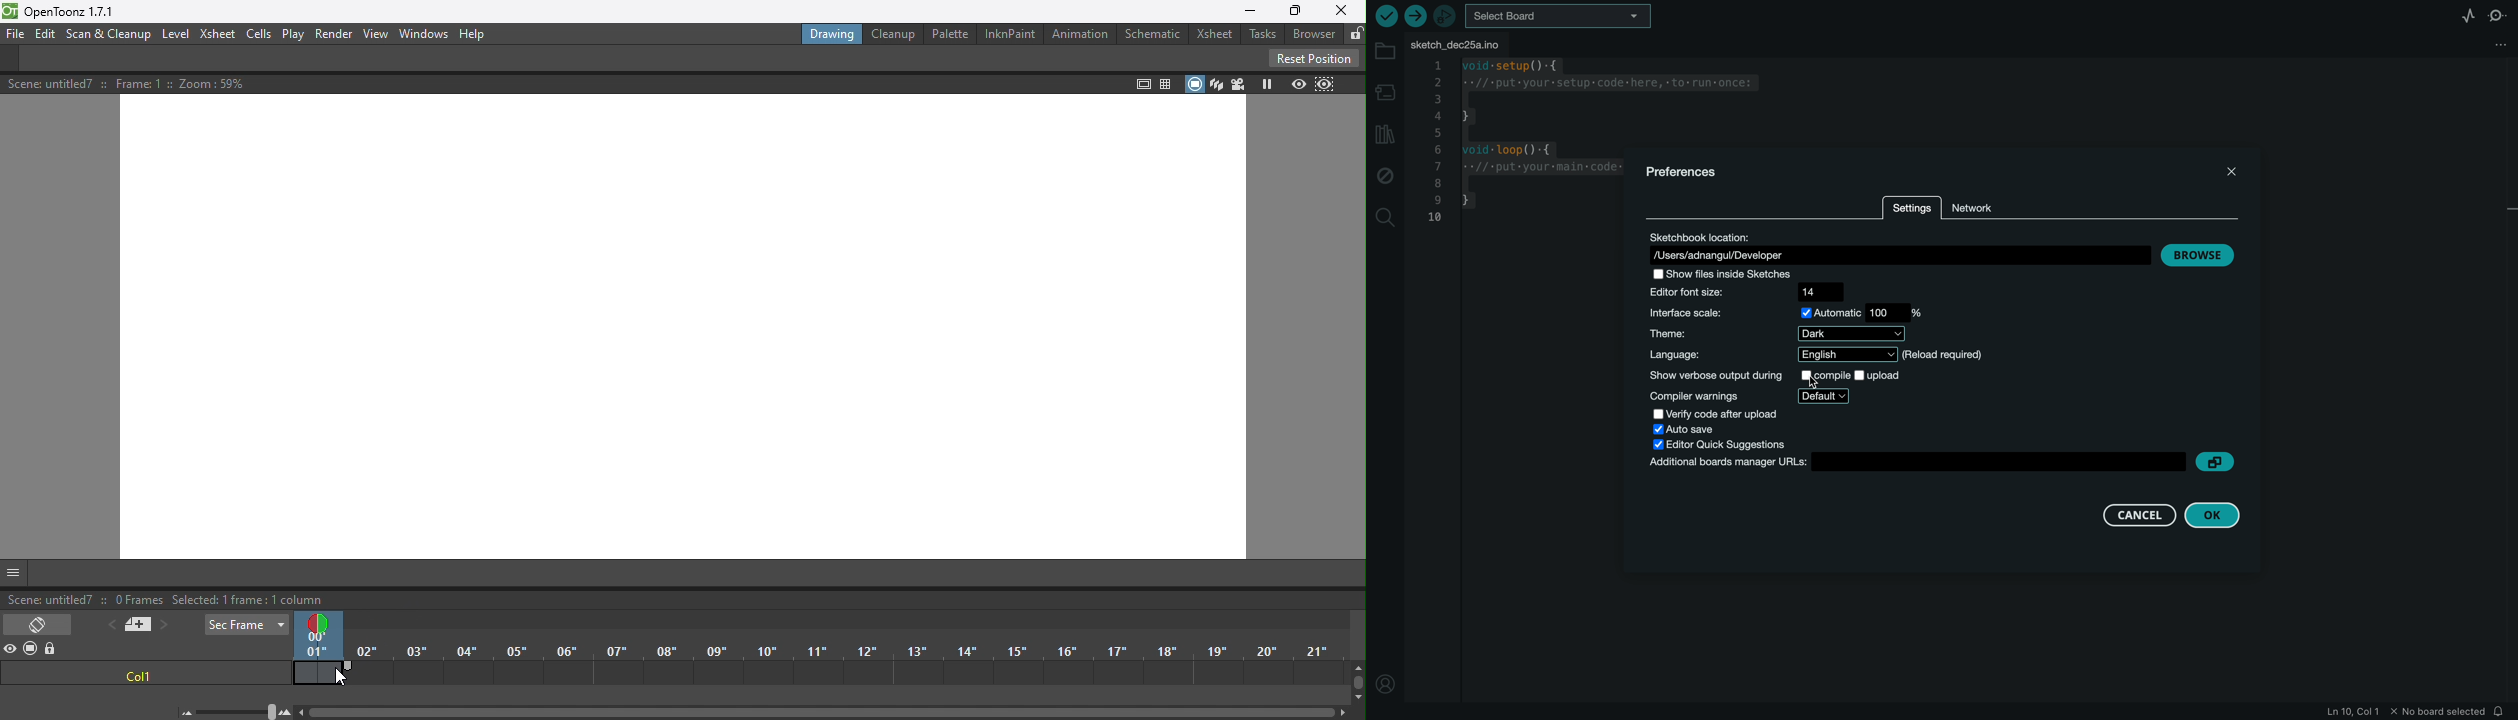 The height and width of the screenshot is (728, 2520). Describe the element at coordinates (1351, 33) in the screenshot. I see `Lock rooms tab` at that location.